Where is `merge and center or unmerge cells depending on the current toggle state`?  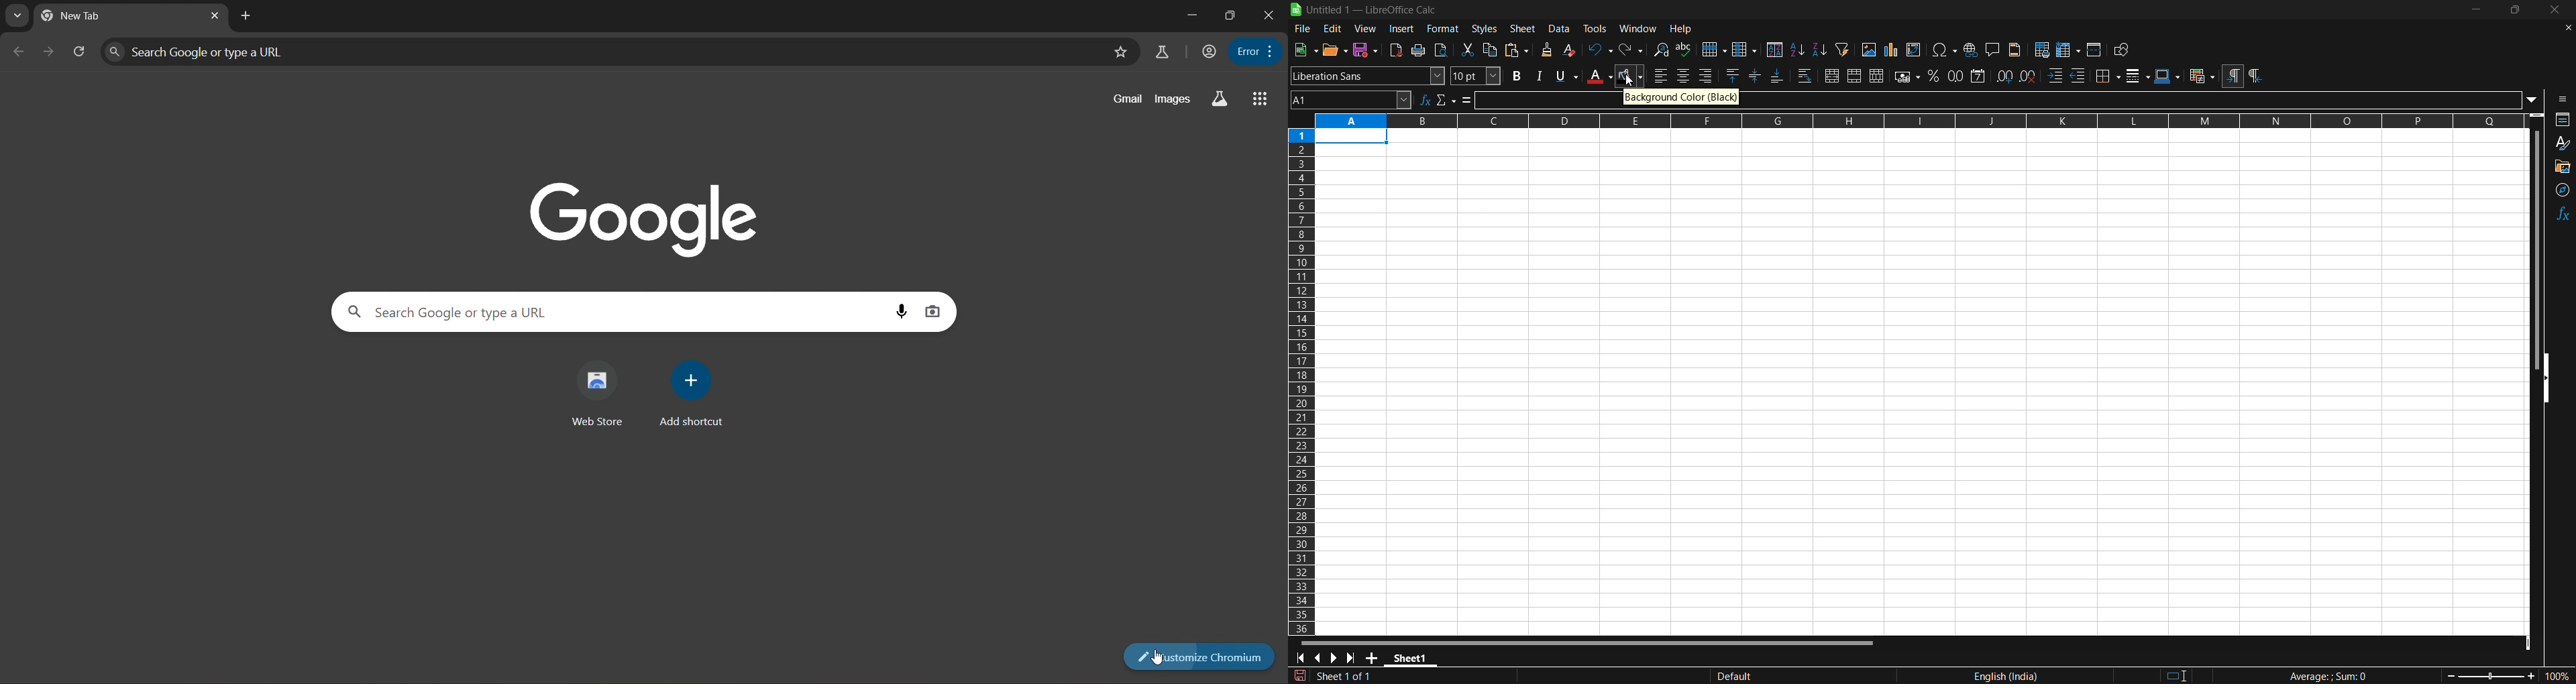
merge and center or unmerge cells depending on the current toggle state is located at coordinates (1831, 76).